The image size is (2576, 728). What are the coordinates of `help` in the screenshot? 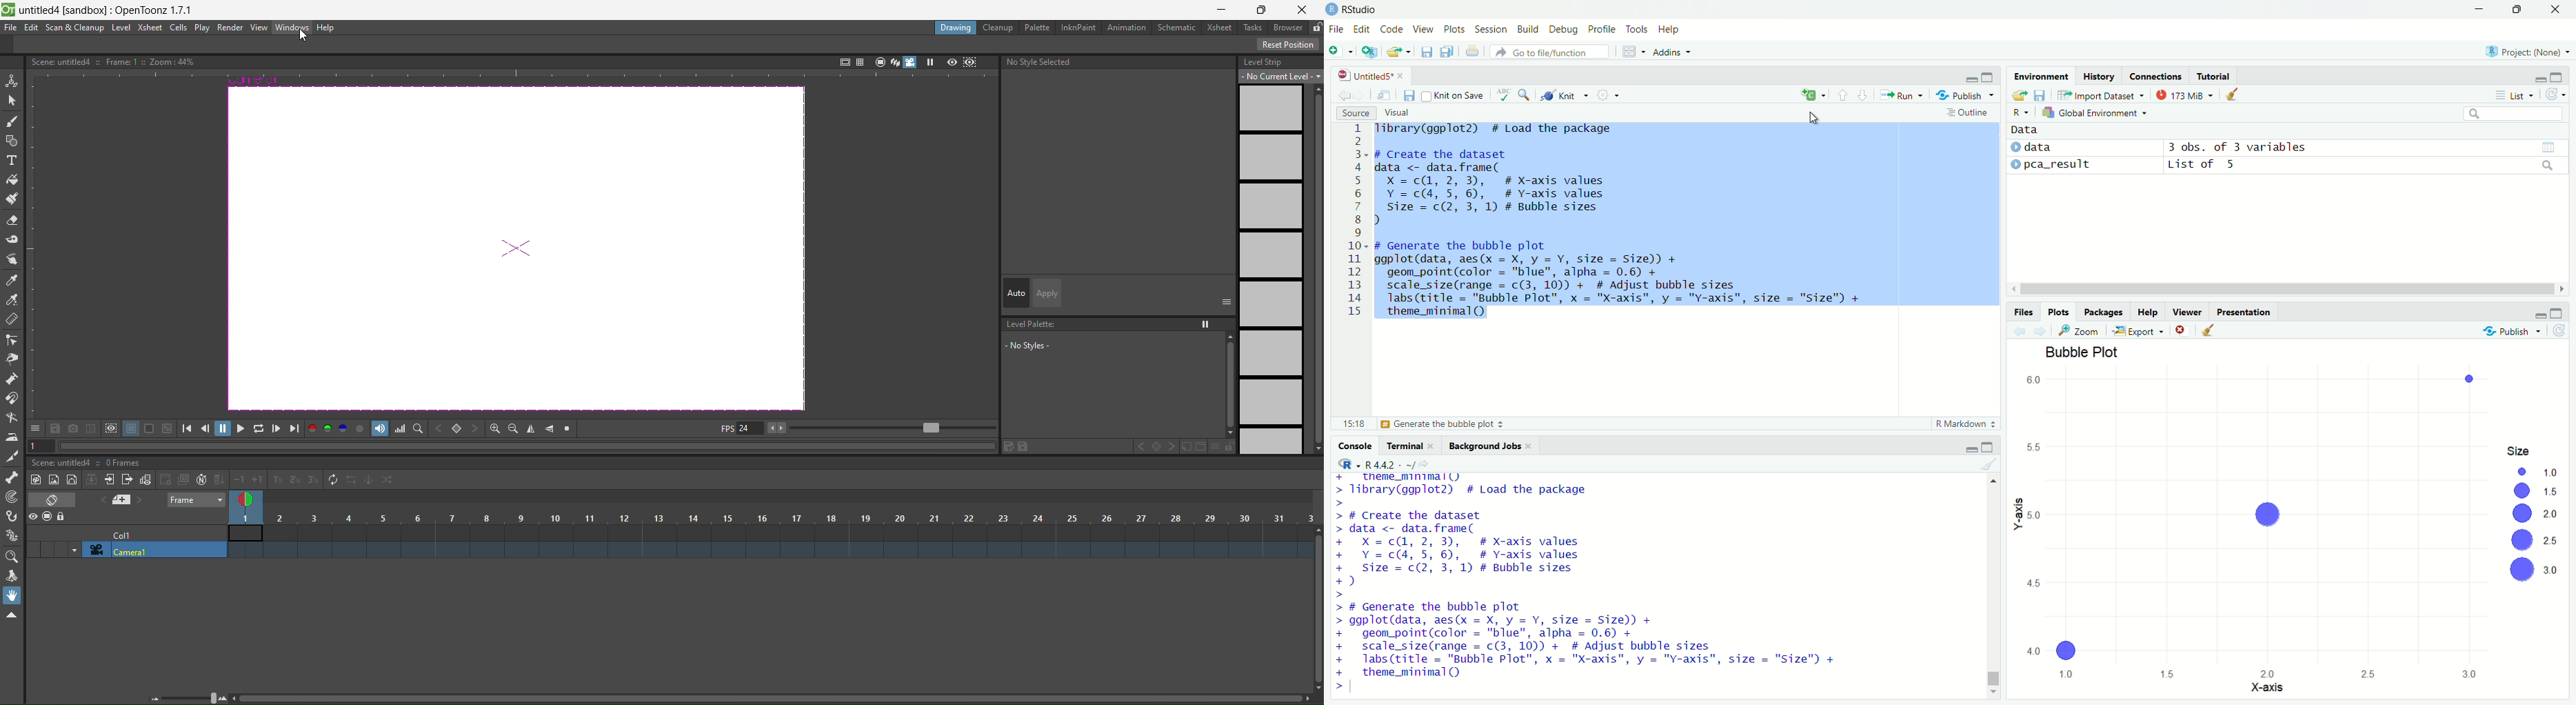 It's located at (2148, 312).